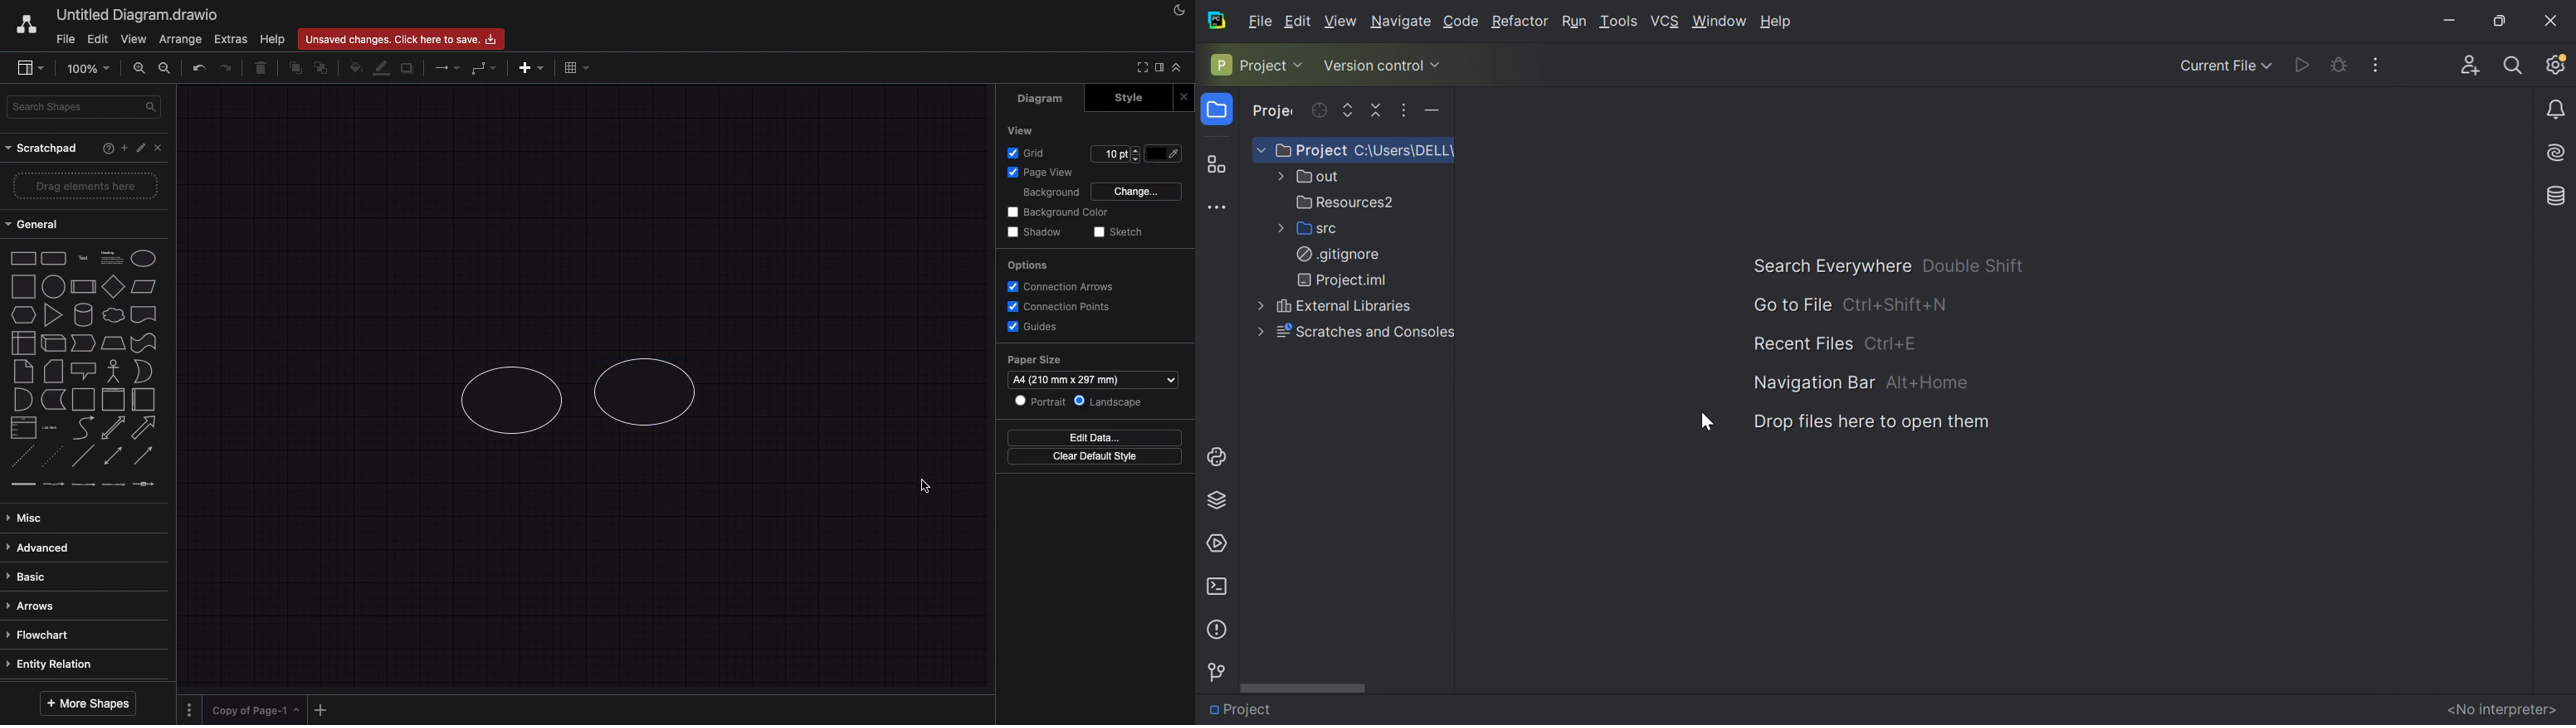 The width and height of the screenshot is (2576, 728). Describe the element at coordinates (1163, 154) in the screenshot. I see `fill color` at that location.